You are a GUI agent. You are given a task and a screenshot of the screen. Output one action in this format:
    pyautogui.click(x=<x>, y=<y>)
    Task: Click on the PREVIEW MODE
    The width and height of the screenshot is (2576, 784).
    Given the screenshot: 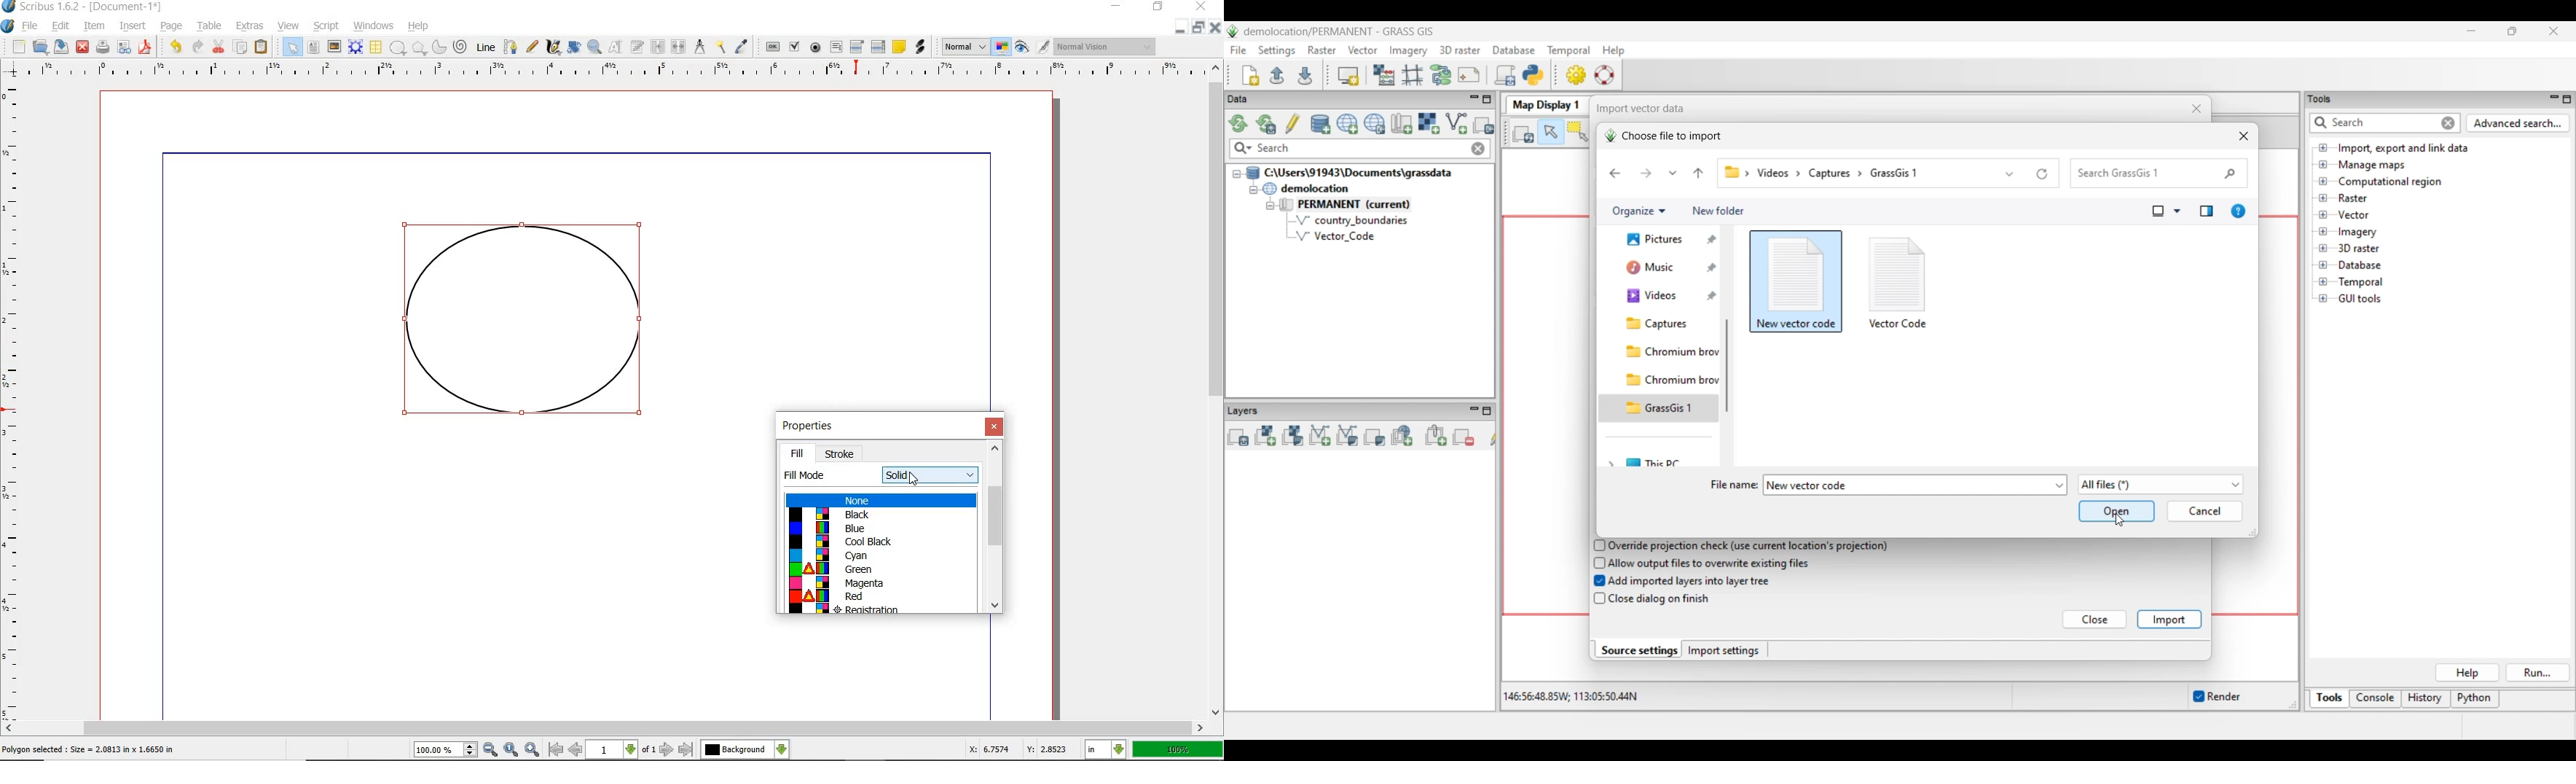 What is the action you would take?
    pyautogui.click(x=1021, y=47)
    